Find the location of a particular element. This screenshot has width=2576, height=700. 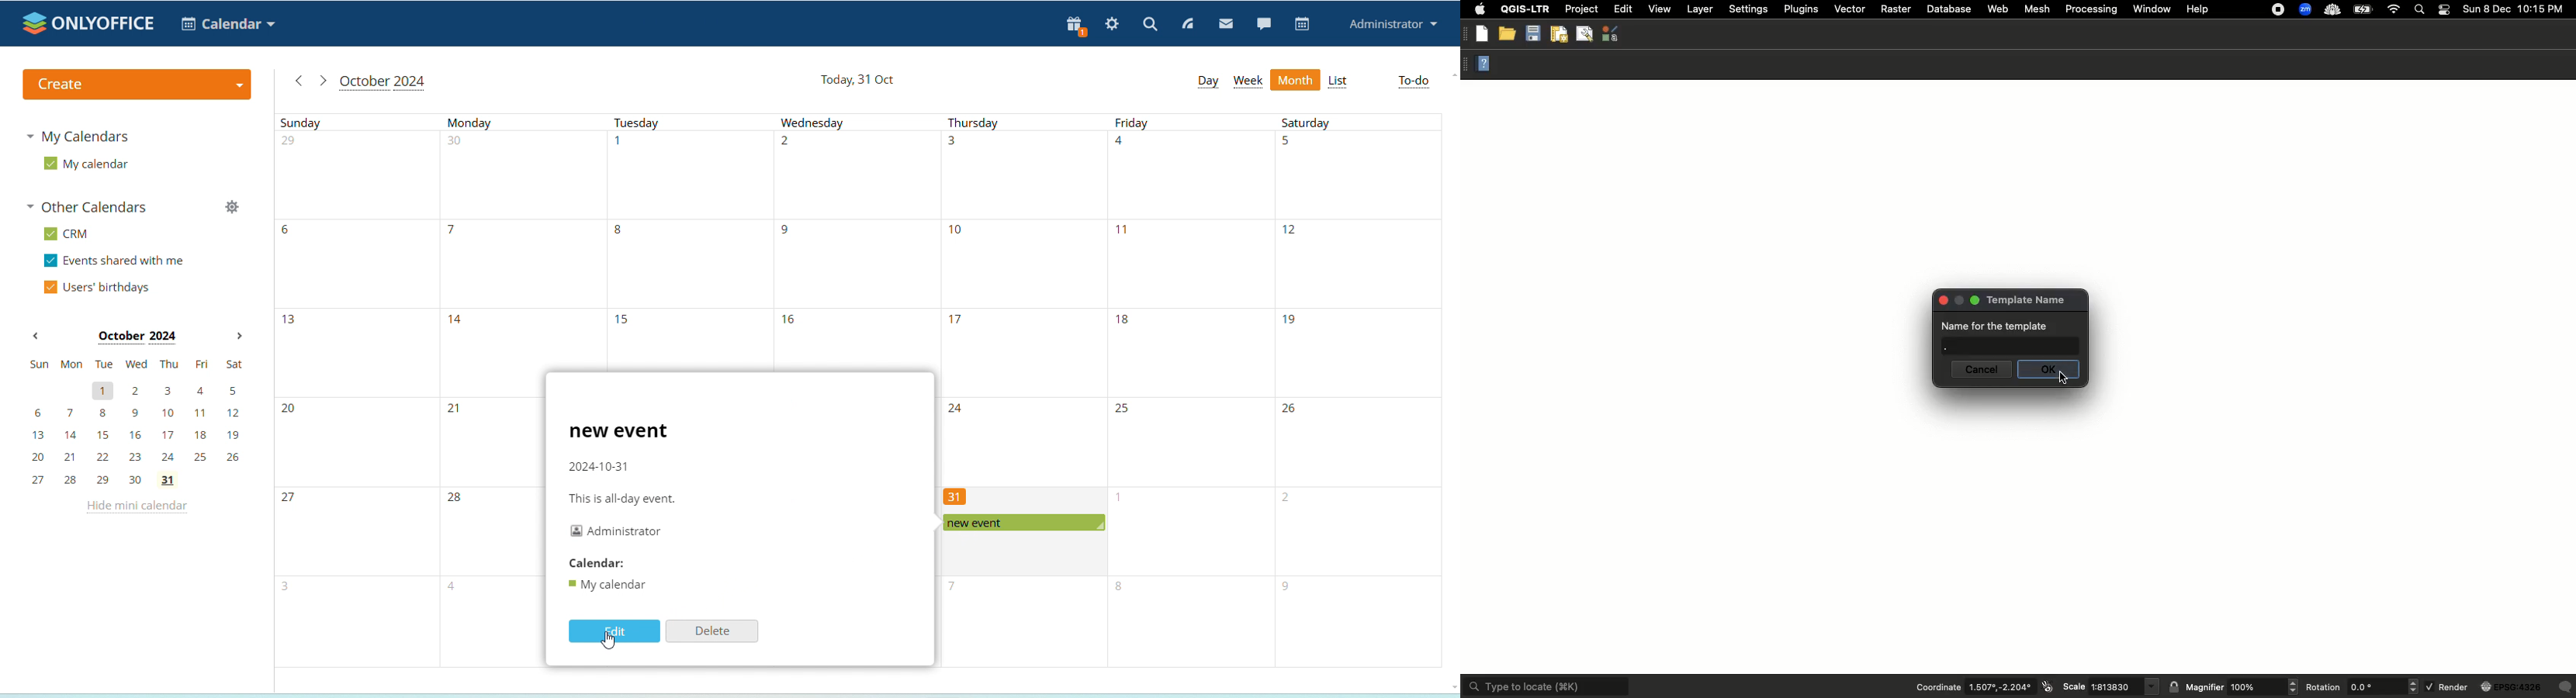

Apple is located at coordinates (1479, 9).